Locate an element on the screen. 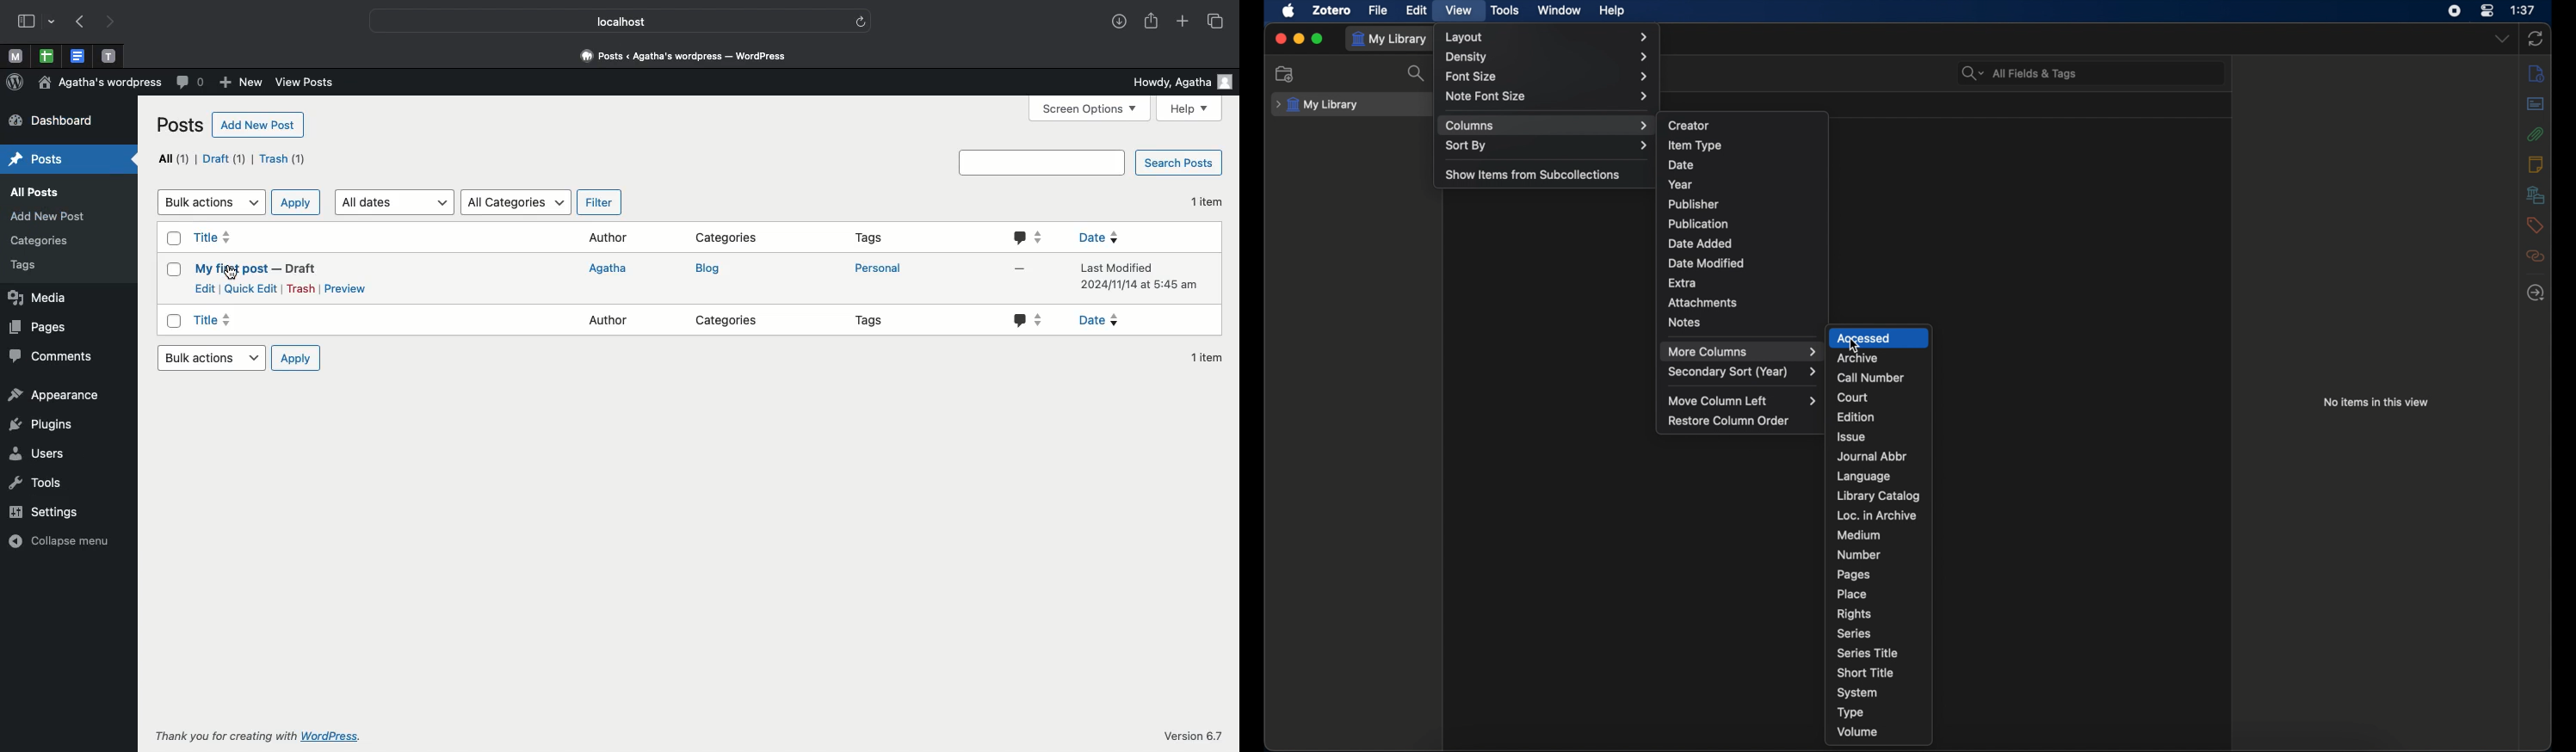  maximize is located at coordinates (1319, 39).